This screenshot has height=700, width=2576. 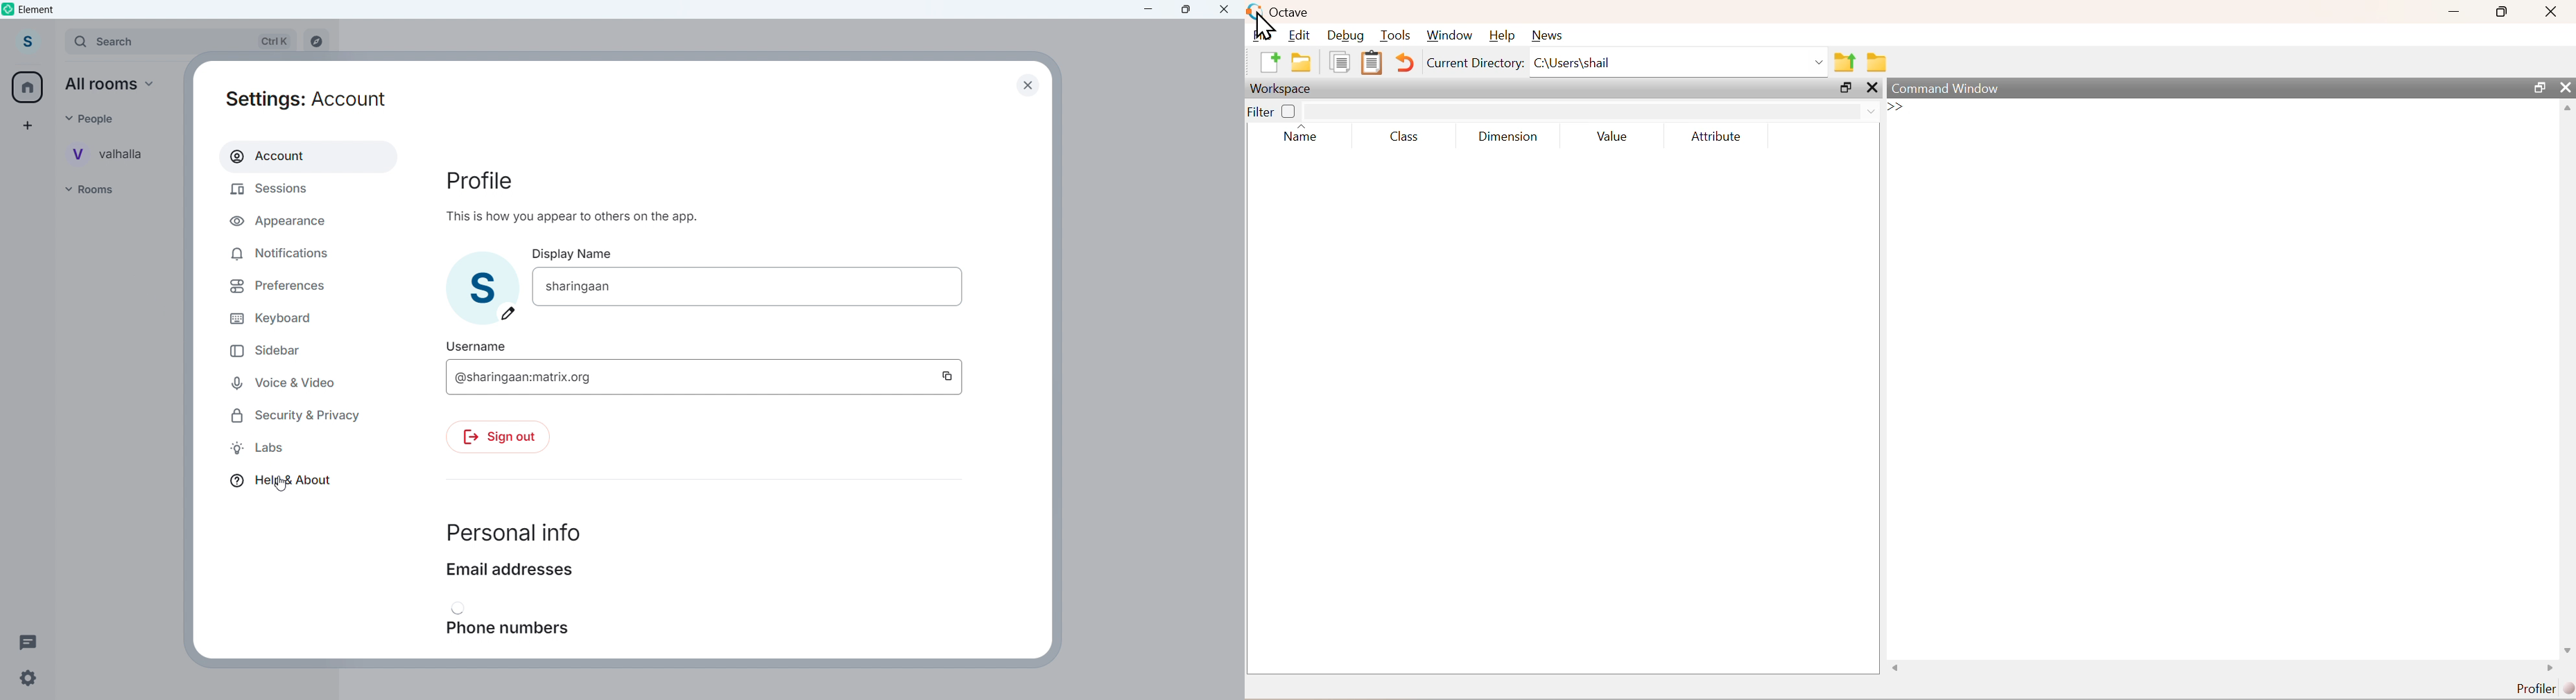 I want to click on Account , so click(x=27, y=42).